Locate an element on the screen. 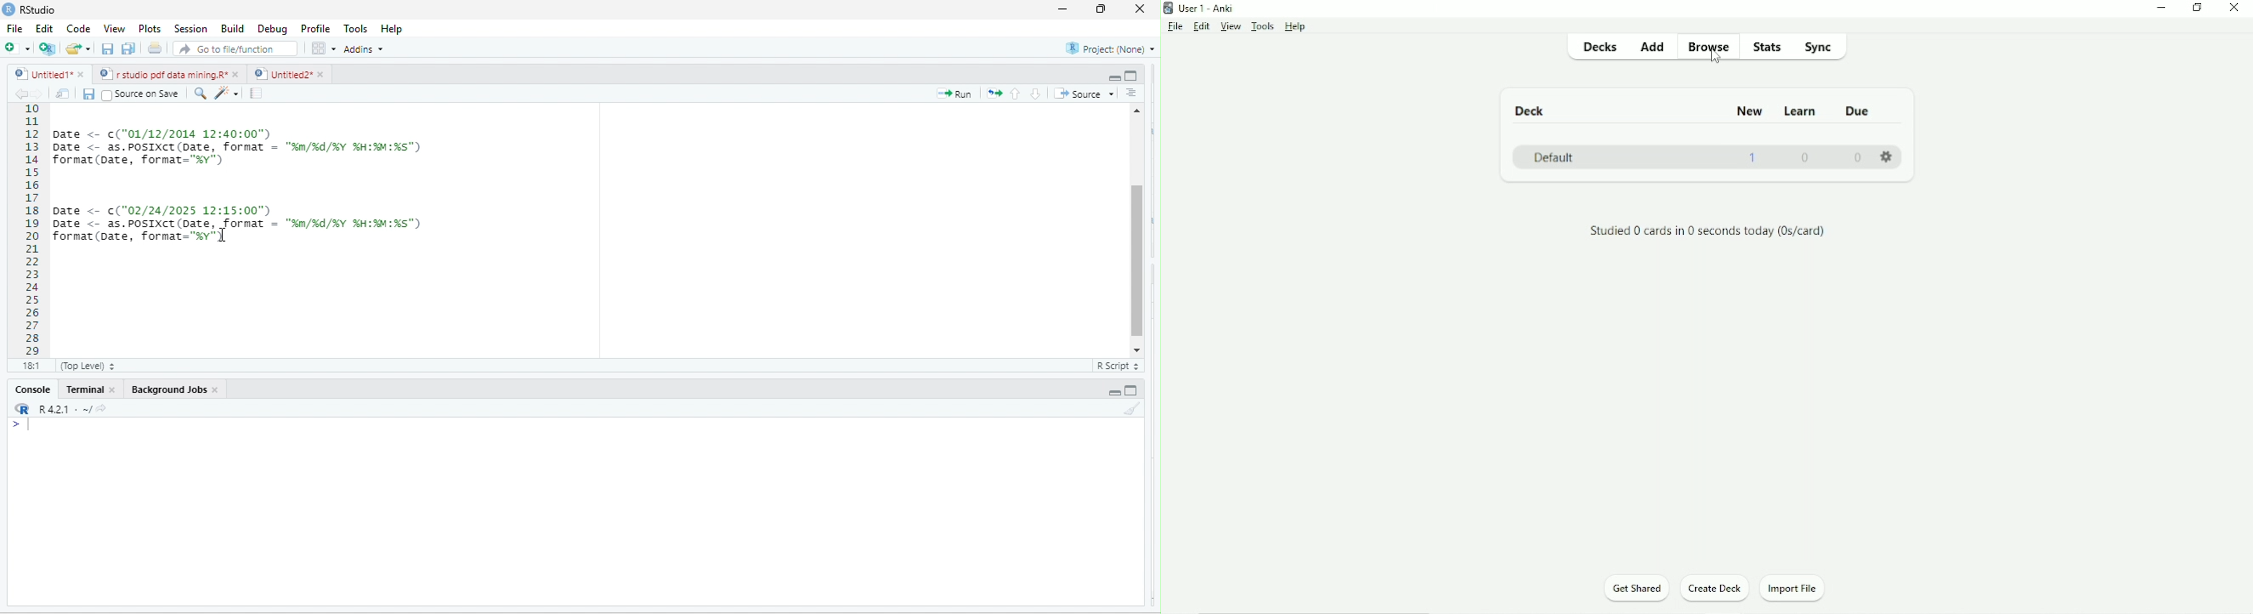 This screenshot has height=616, width=2268. vertical scroll bar is located at coordinates (1137, 228).